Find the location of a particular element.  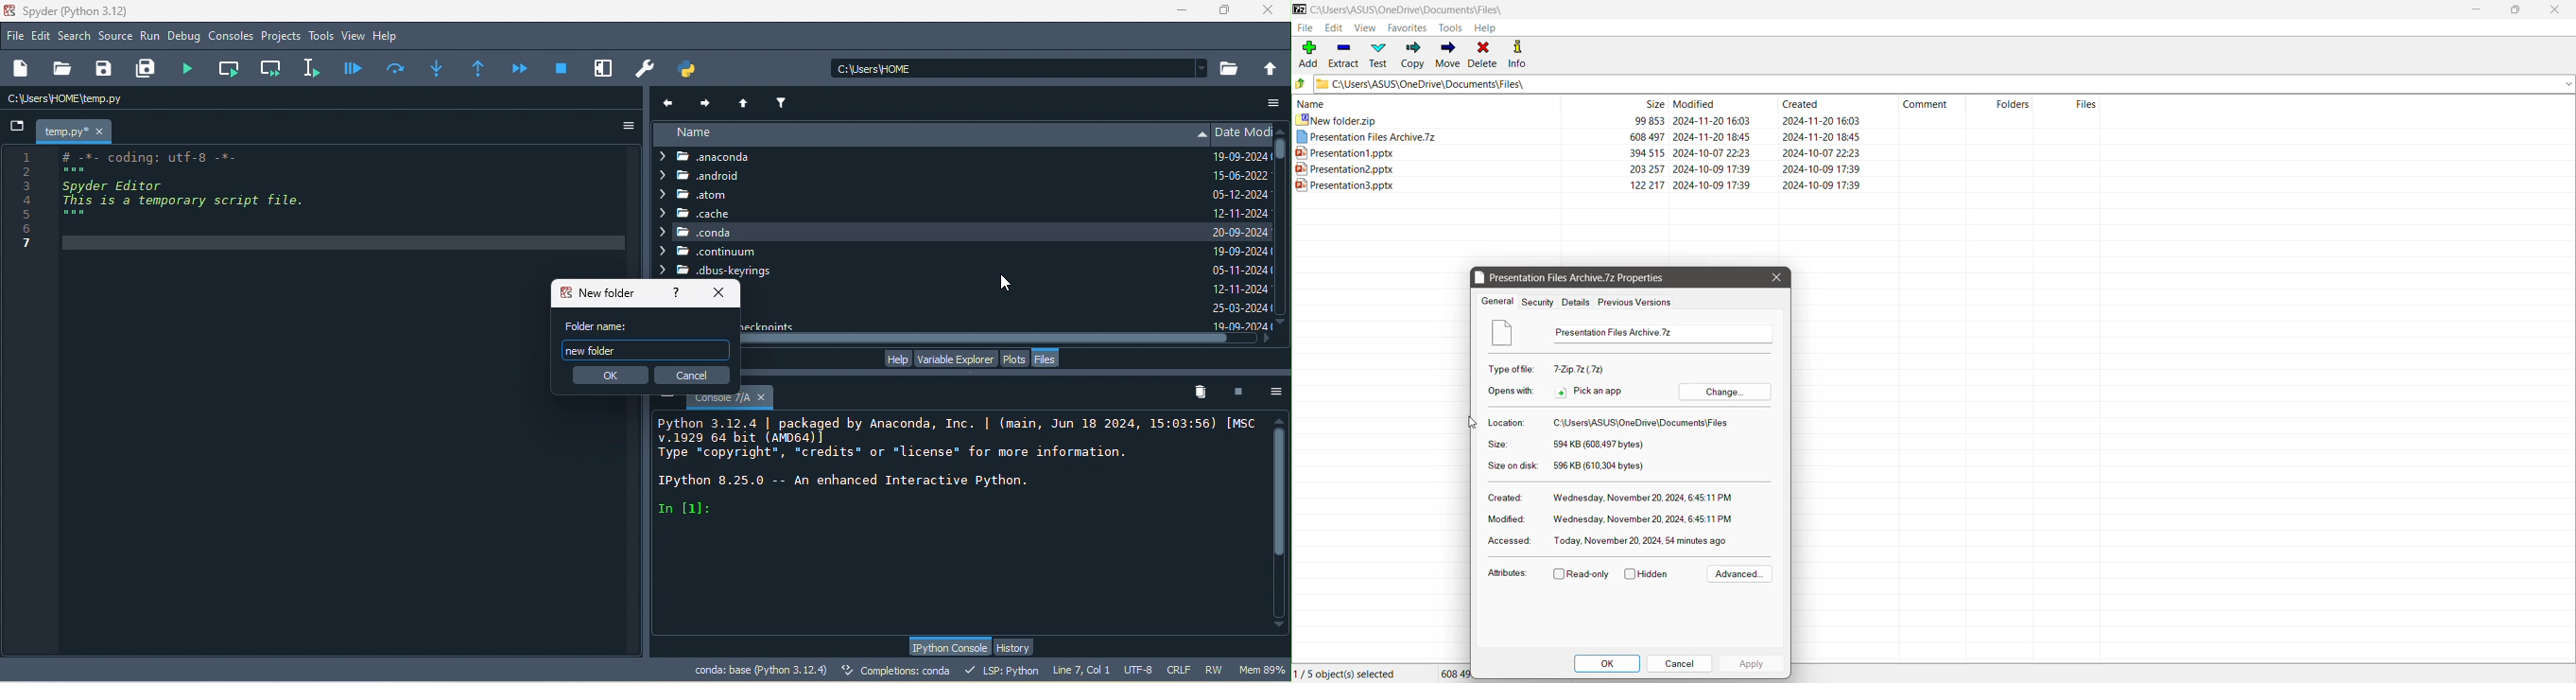

next is located at coordinates (706, 100).